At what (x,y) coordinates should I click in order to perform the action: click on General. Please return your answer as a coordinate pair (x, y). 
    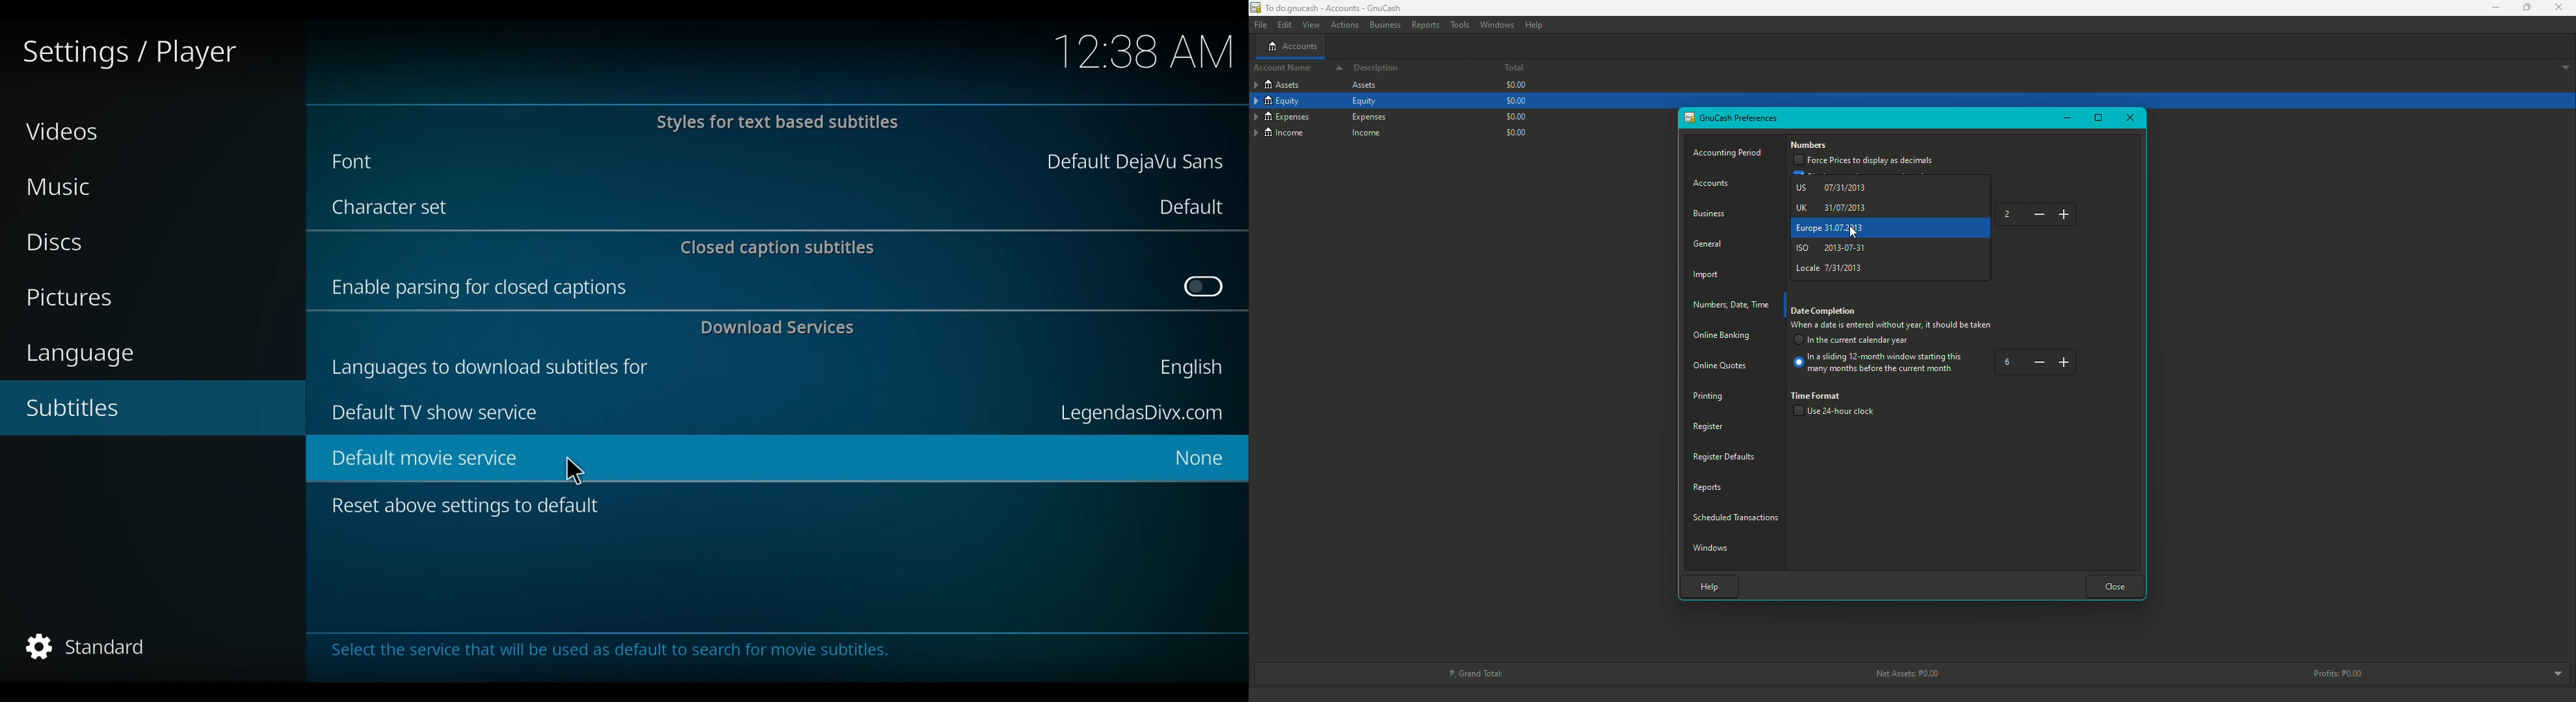
    Looking at the image, I should click on (1708, 243).